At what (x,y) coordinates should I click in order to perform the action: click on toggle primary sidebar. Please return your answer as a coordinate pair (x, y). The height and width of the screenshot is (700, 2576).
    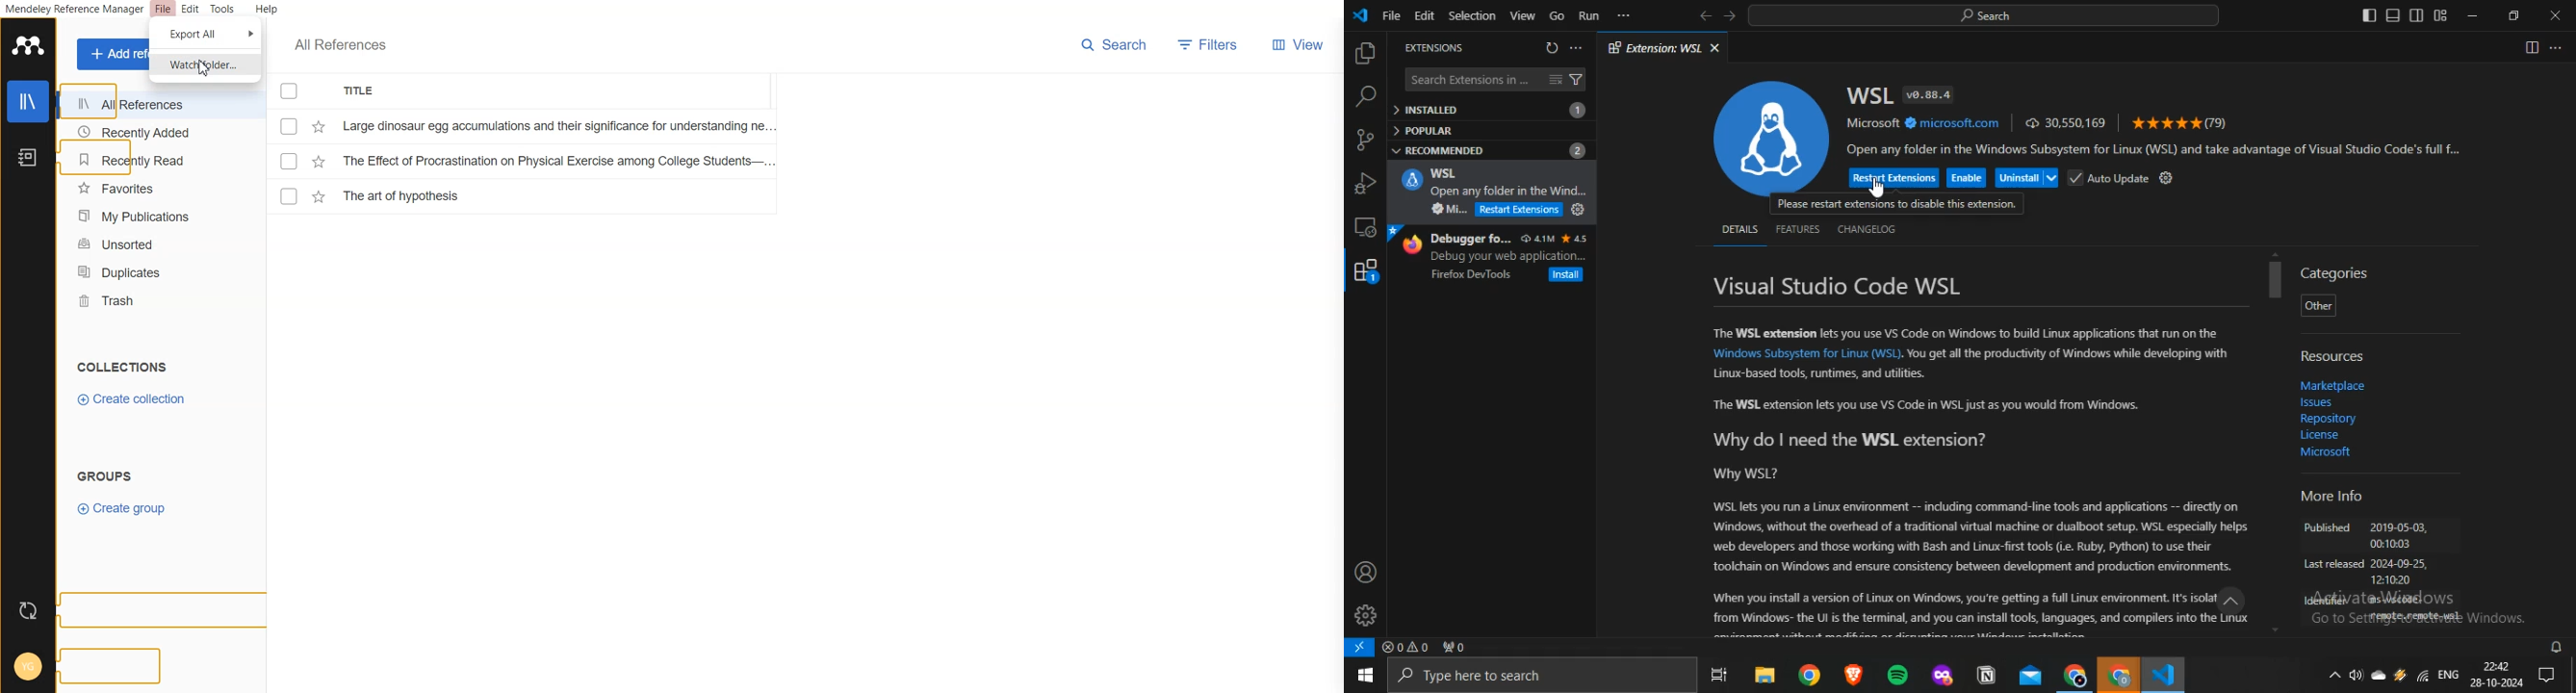
    Looking at the image, I should click on (2369, 14).